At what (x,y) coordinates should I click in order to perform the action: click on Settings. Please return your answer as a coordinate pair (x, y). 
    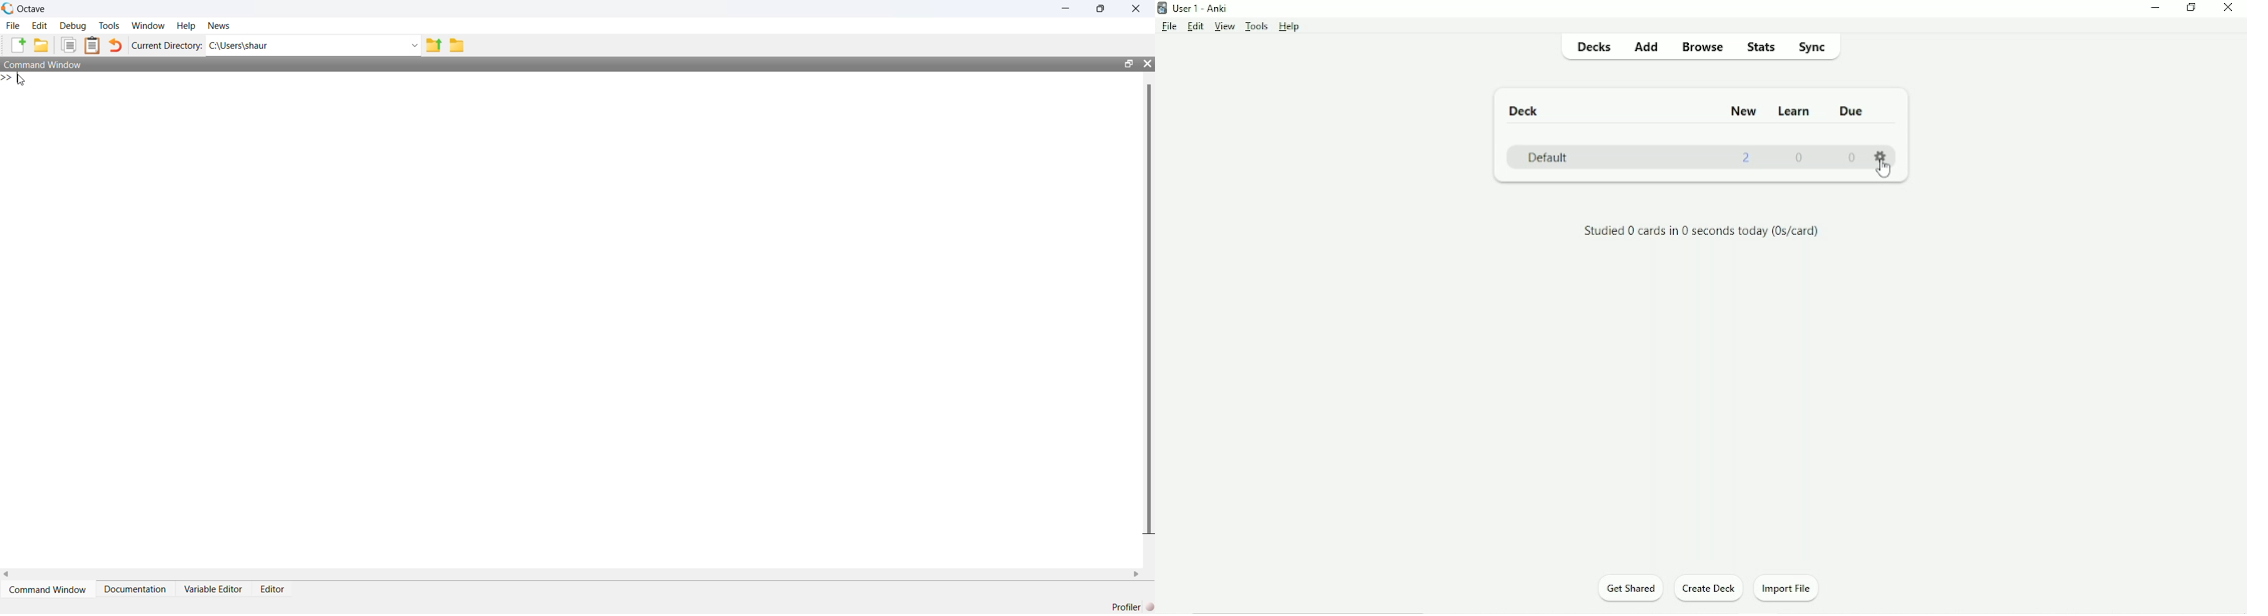
    Looking at the image, I should click on (1883, 156).